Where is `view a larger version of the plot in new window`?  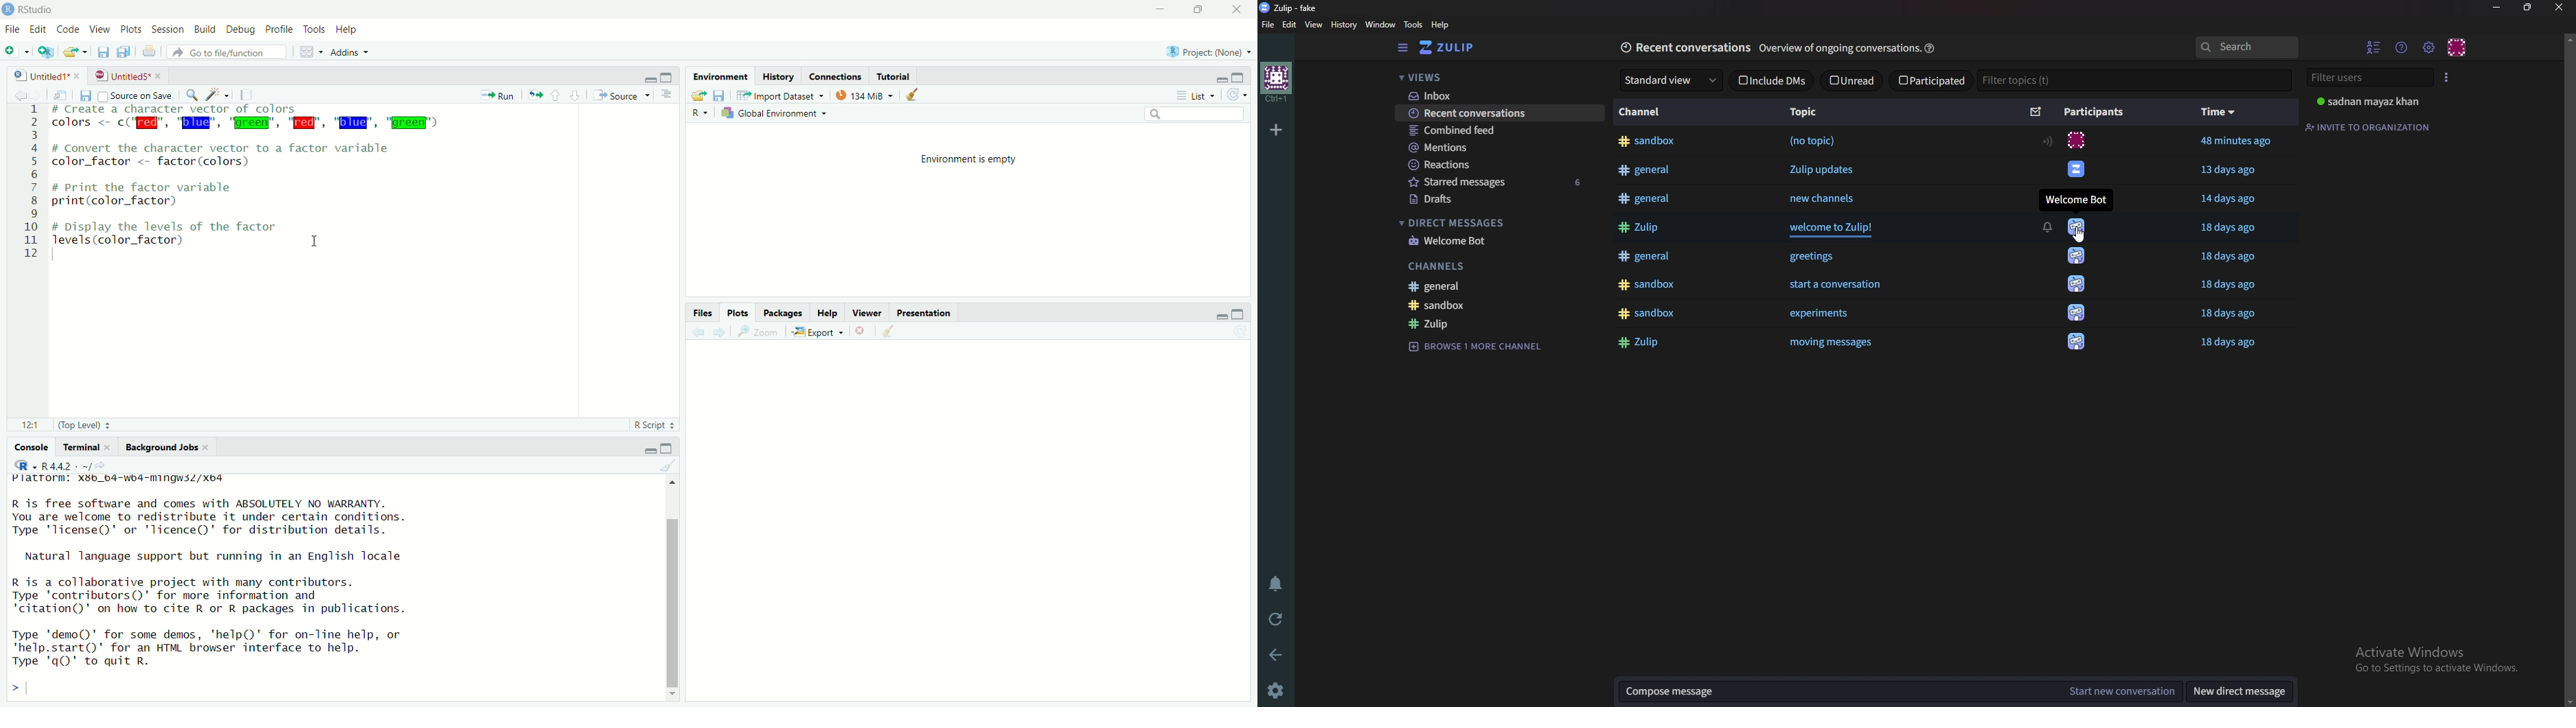 view a larger version of the plot in new window is located at coordinates (758, 333).